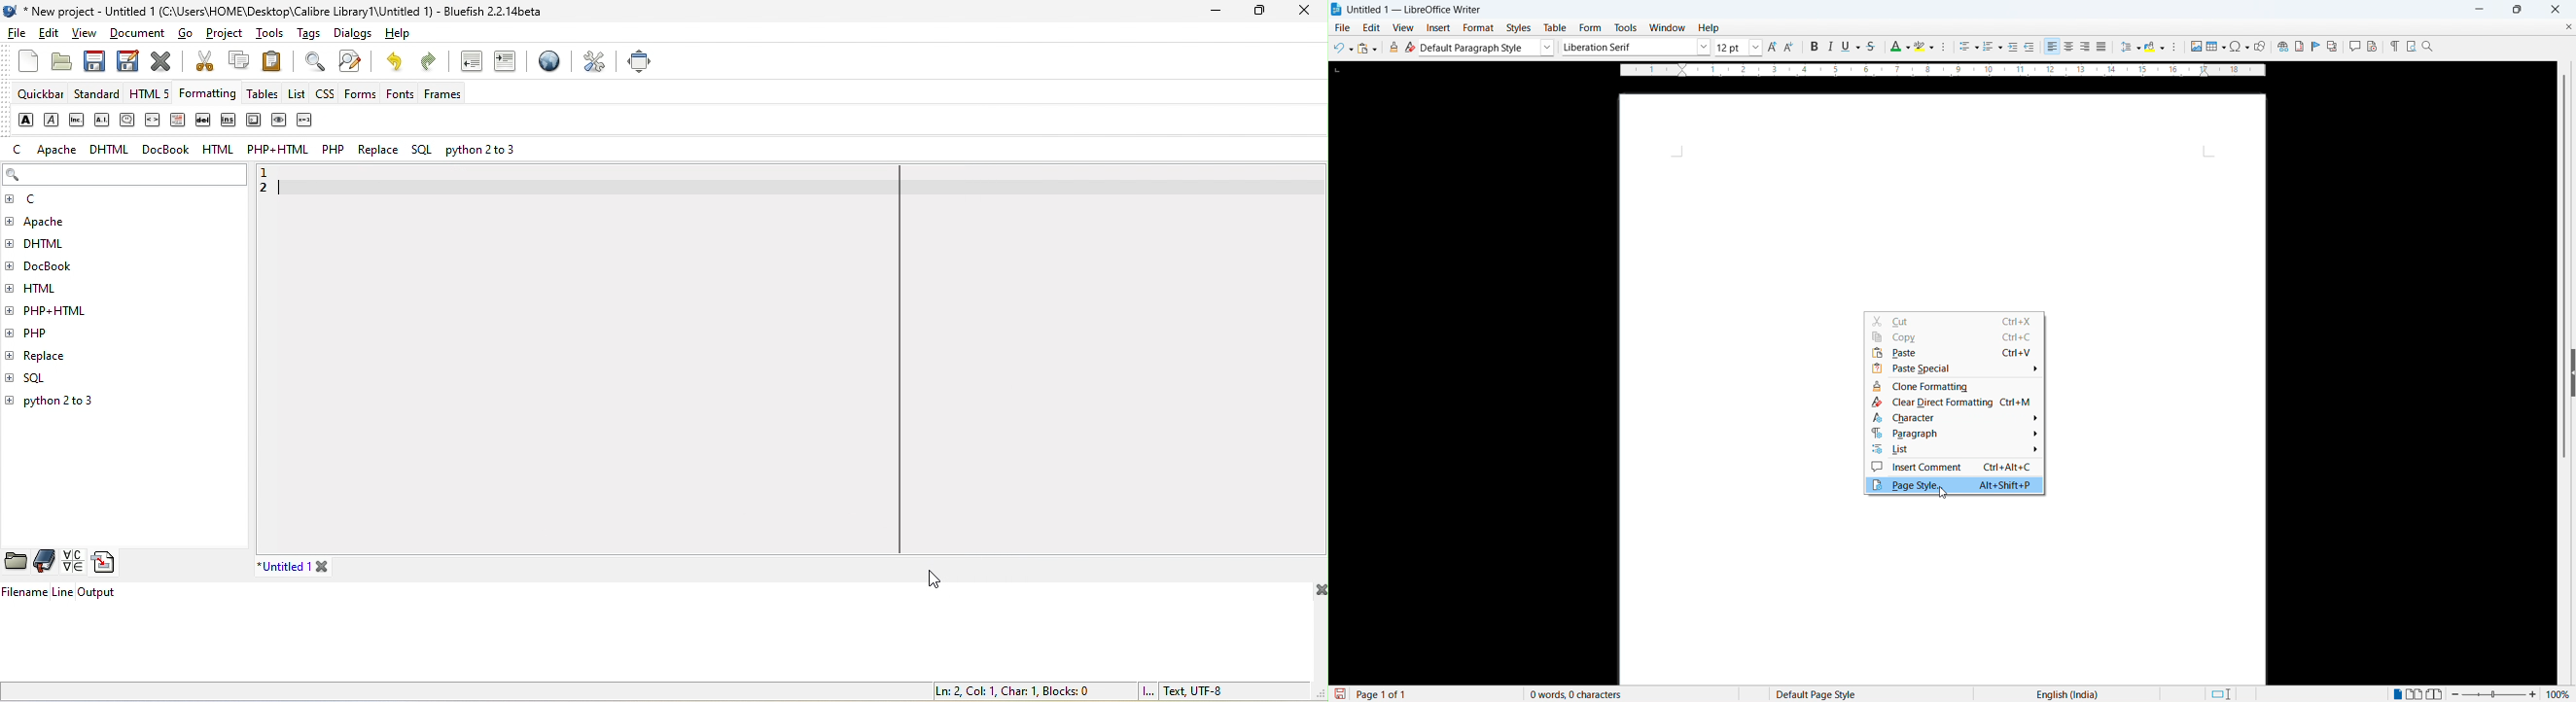 The height and width of the screenshot is (728, 2576). Describe the element at coordinates (52, 120) in the screenshot. I see `emphasis` at that location.